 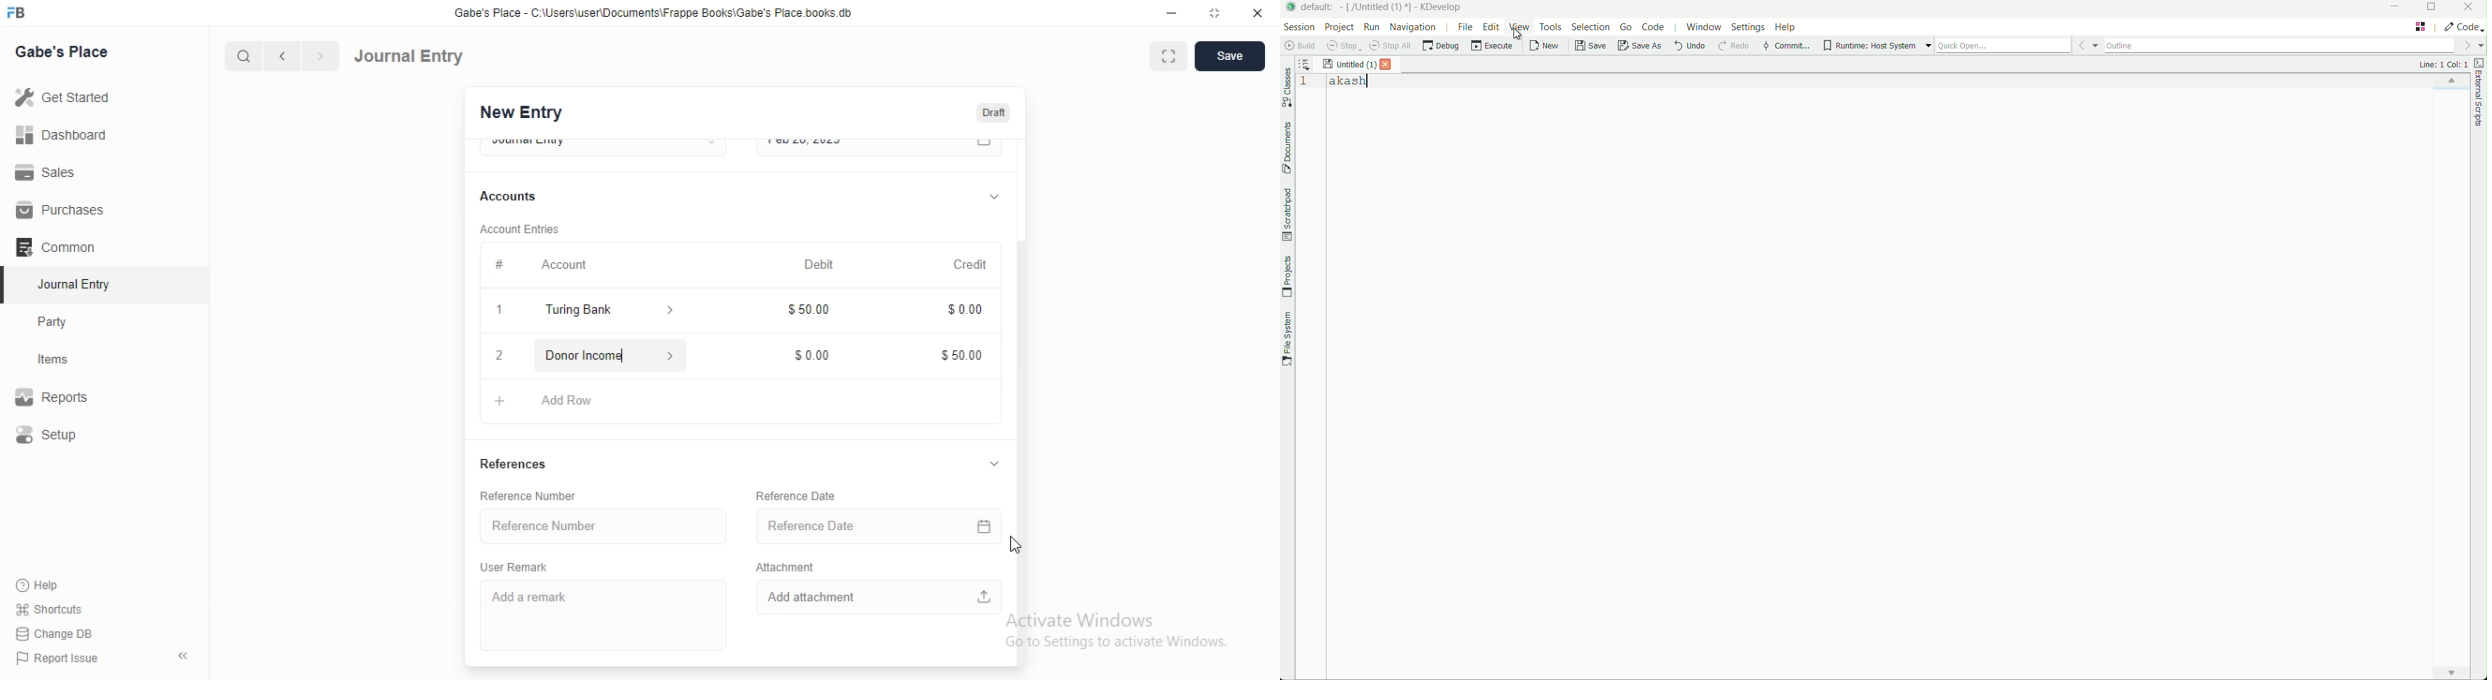 What do you see at coordinates (519, 113) in the screenshot?
I see `New Entry` at bounding box center [519, 113].